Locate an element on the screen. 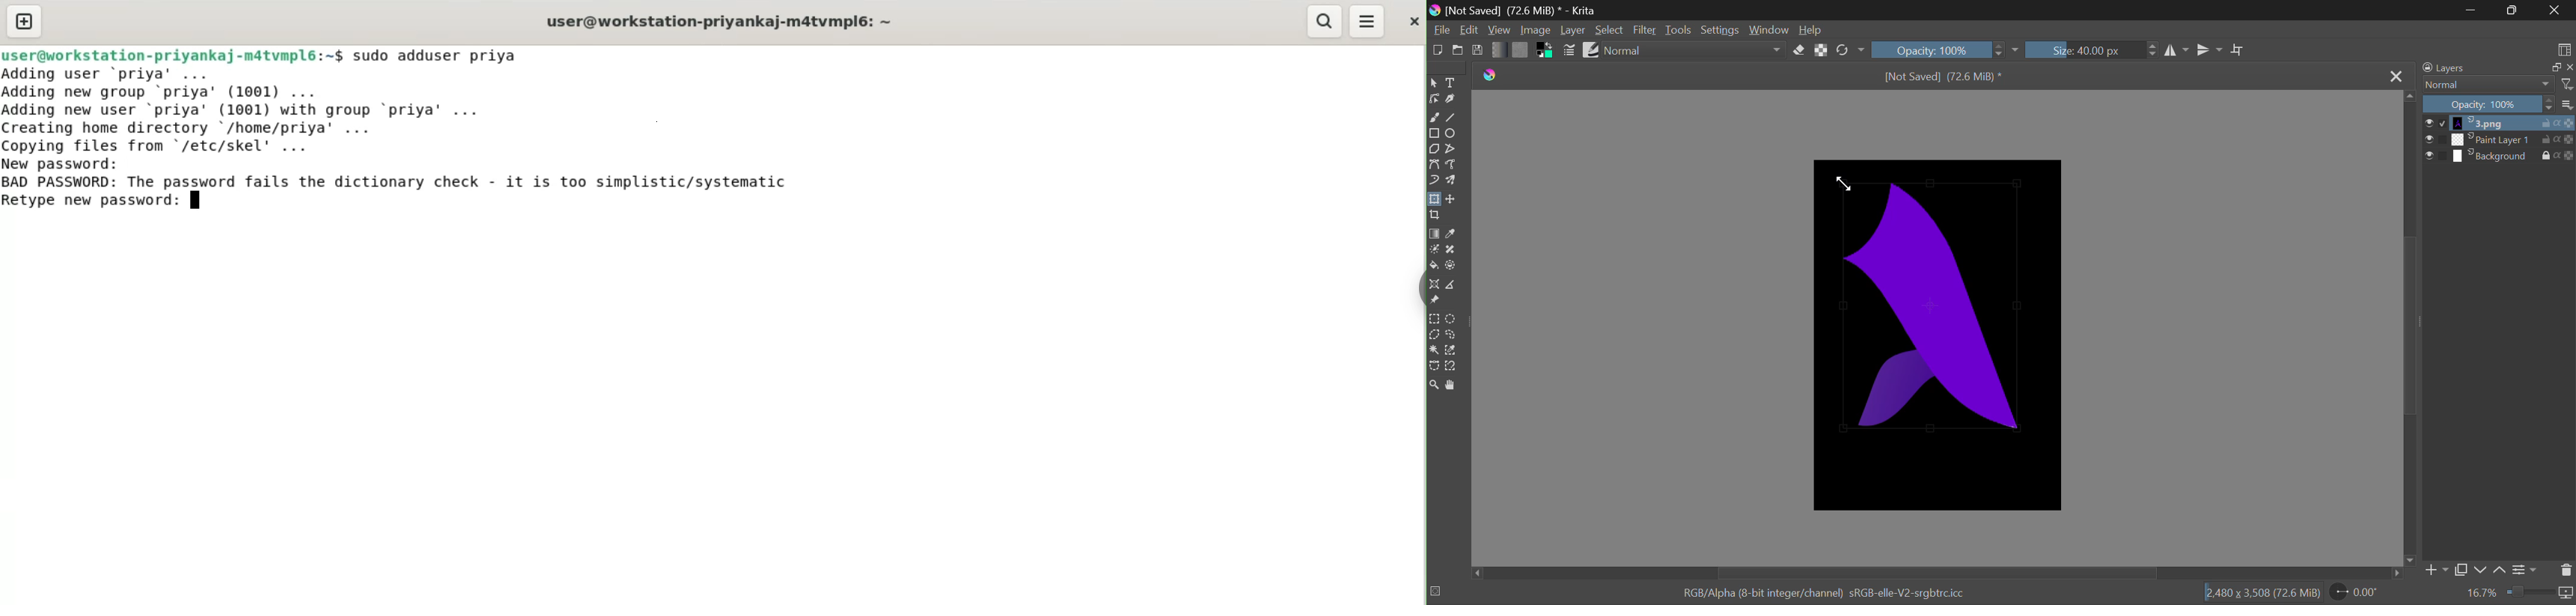 This screenshot has width=2576, height=616. Tools is located at coordinates (1680, 30).